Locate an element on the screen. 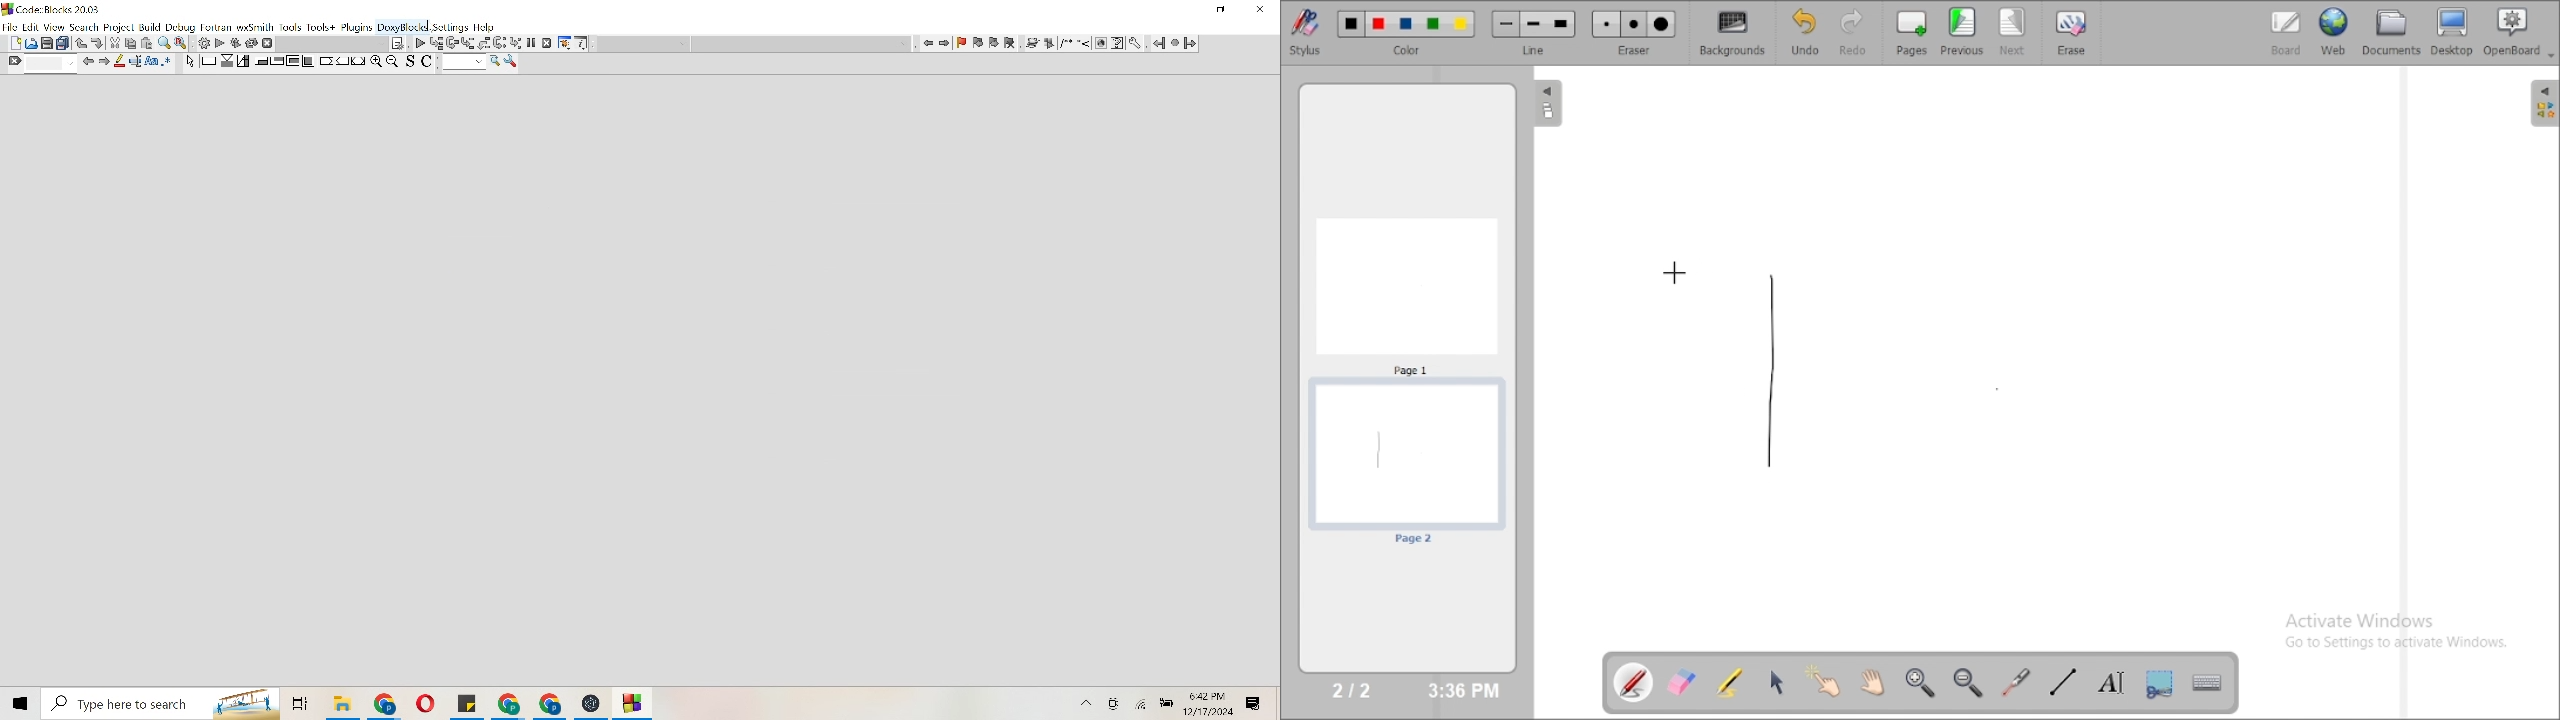 The width and height of the screenshot is (2576, 728). Replace is located at coordinates (182, 43).